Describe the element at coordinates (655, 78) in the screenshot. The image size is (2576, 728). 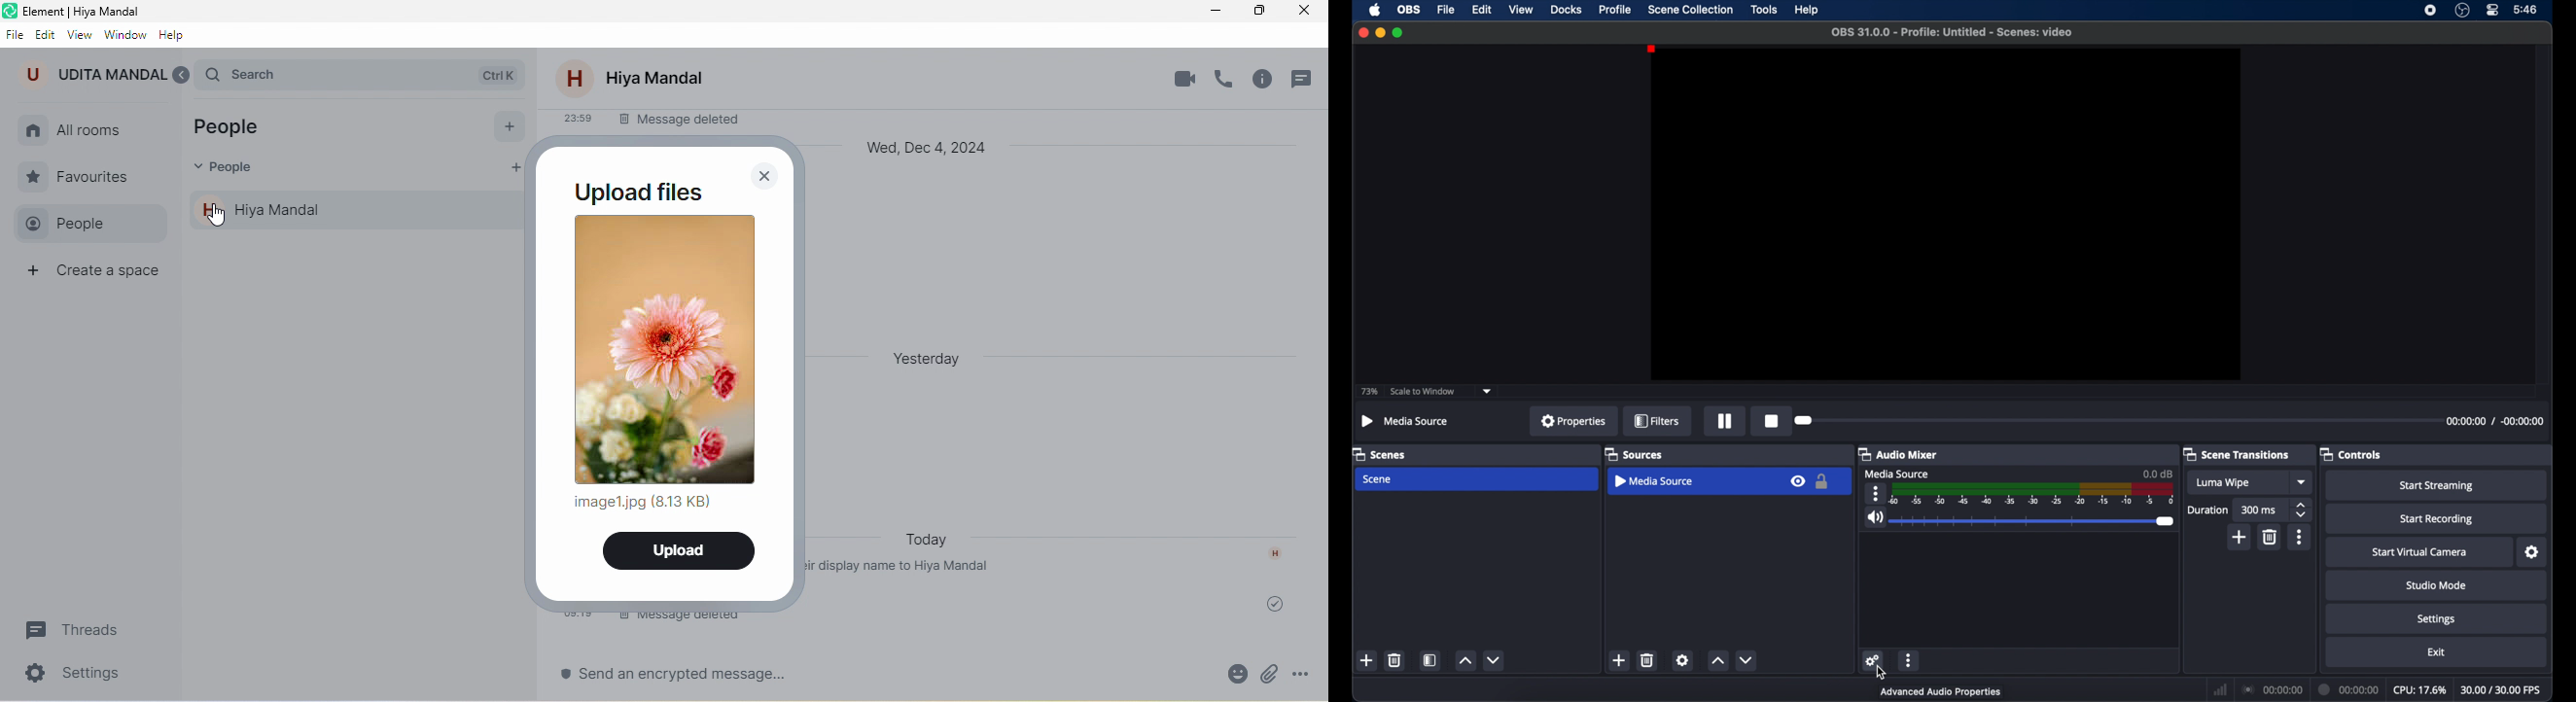
I see `Hiya Mandal` at that location.